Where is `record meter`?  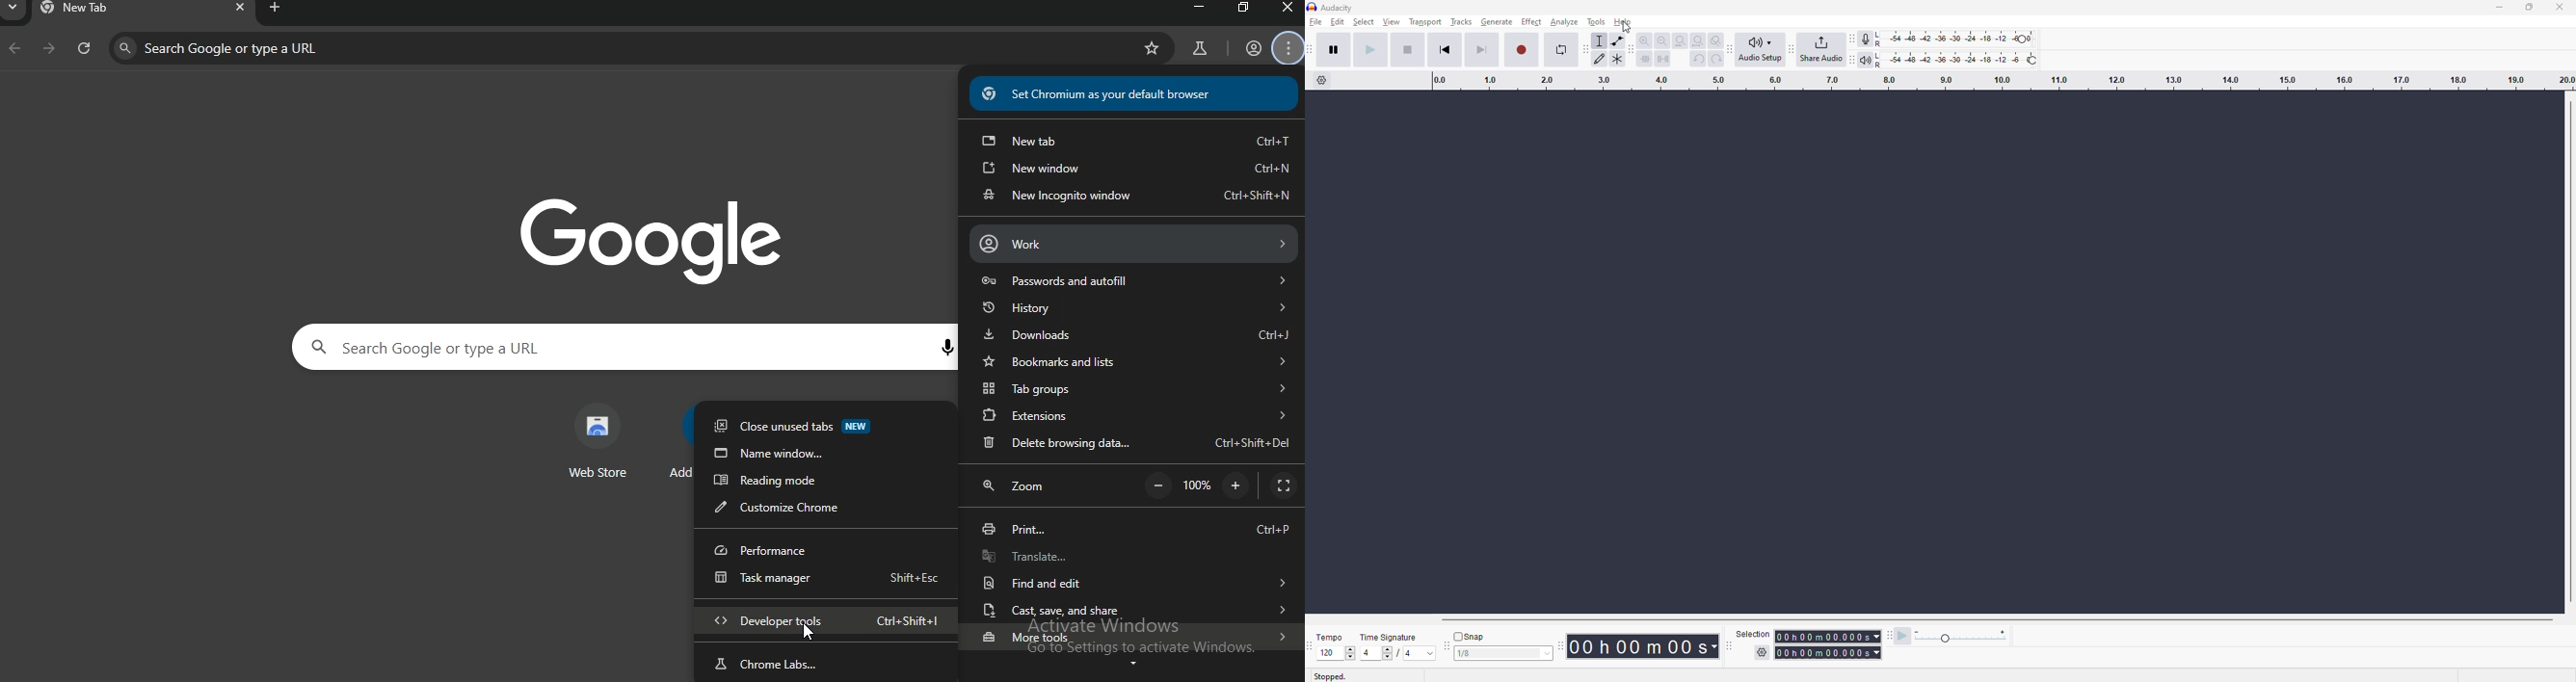 record meter is located at coordinates (1867, 38).